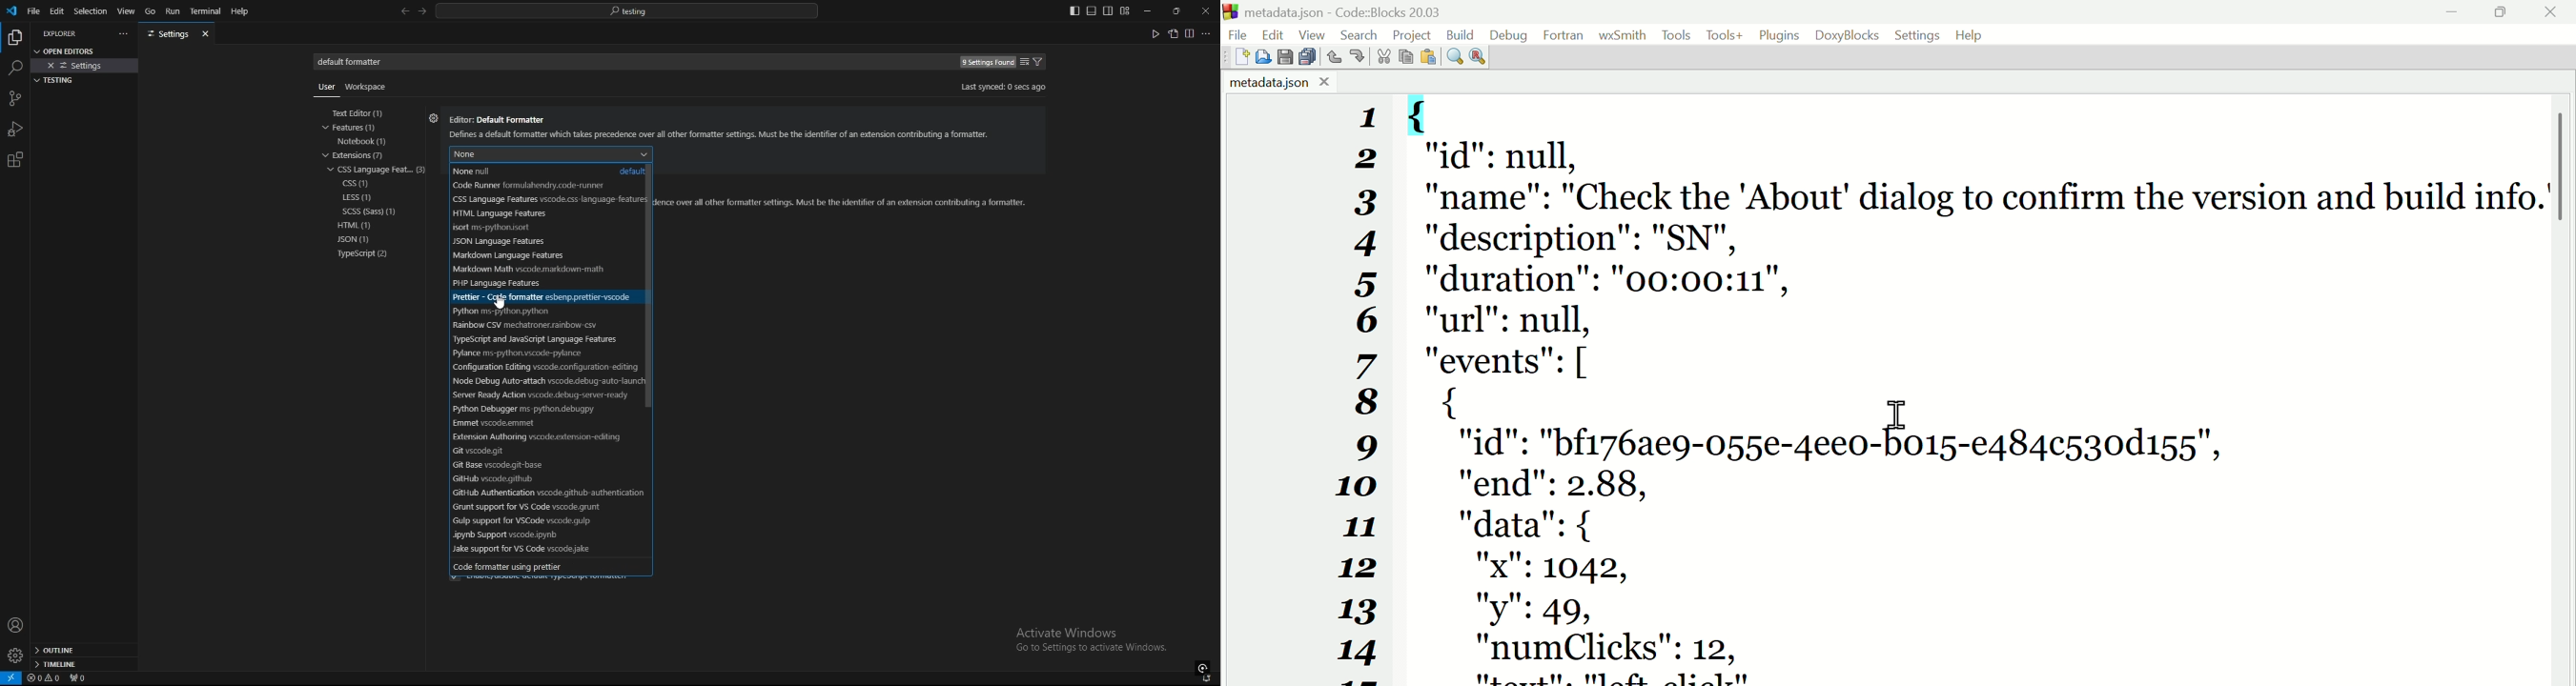 The image size is (2576, 700). I want to click on Metadata.Json code blocks 20.03, so click(1340, 12).